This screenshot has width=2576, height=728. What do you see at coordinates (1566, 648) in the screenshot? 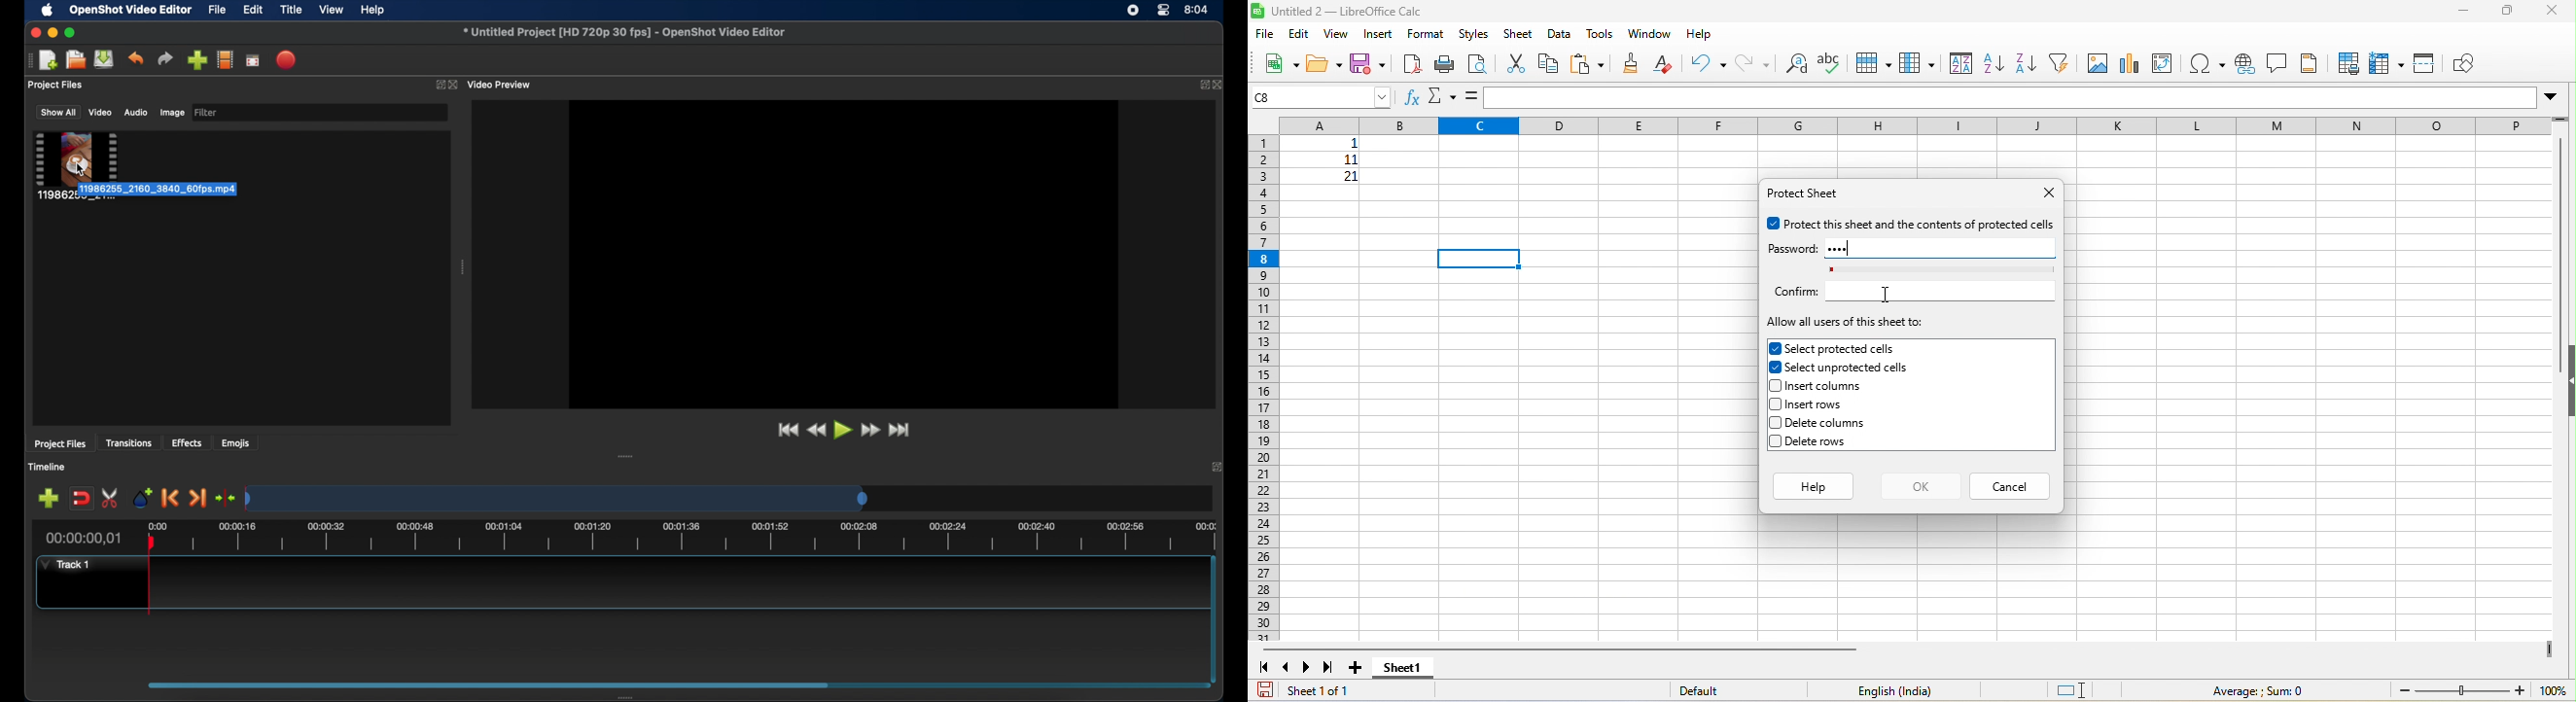
I see `horizontal scroll bar` at bounding box center [1566, 648].